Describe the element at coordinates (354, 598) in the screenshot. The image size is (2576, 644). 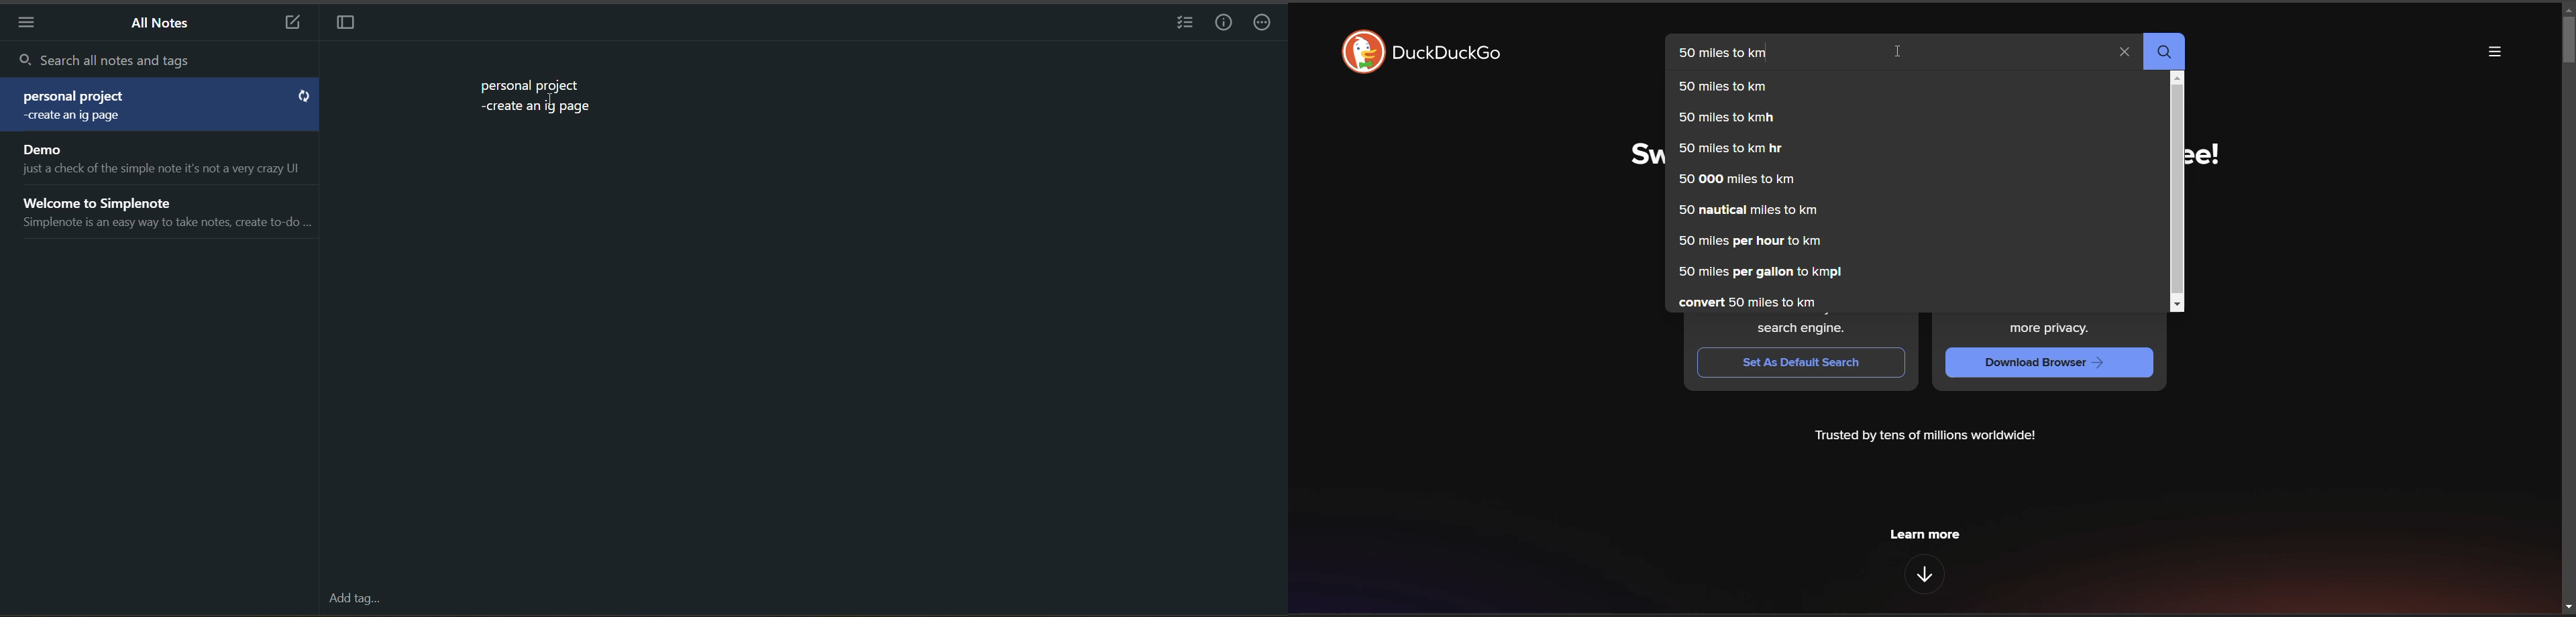
I see `add tag` at that location.